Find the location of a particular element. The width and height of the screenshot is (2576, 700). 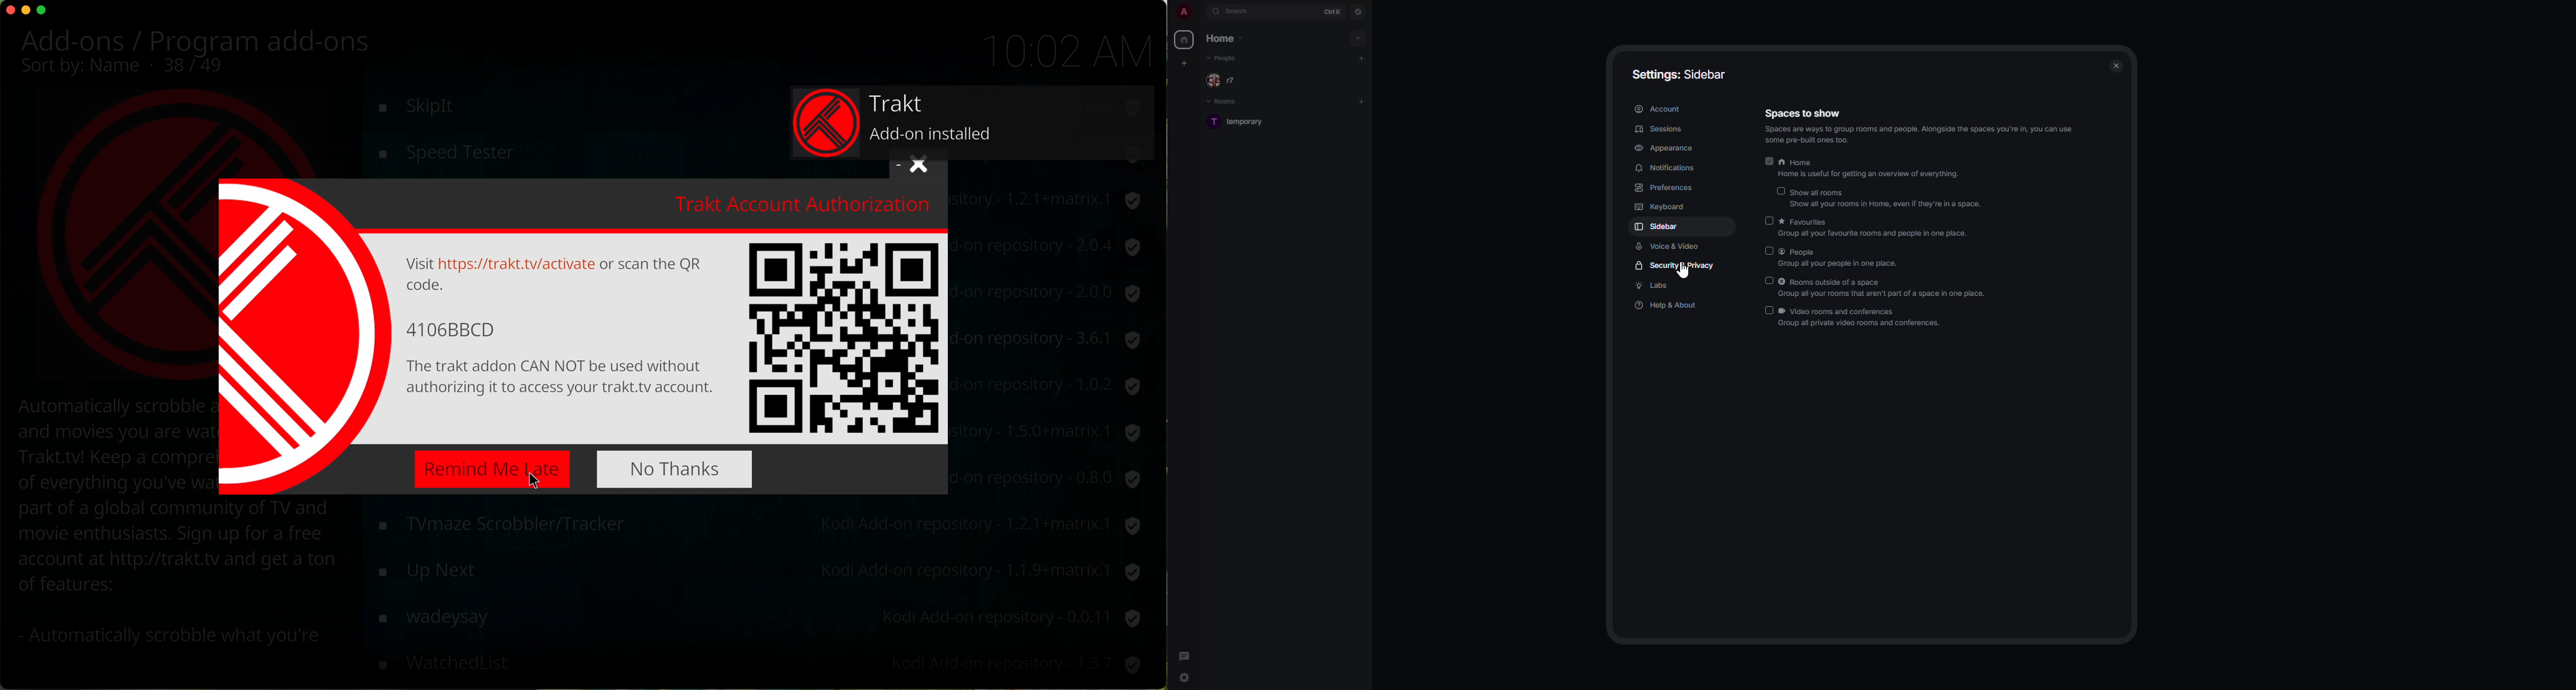

maximize is located at coordinates (43, 12).